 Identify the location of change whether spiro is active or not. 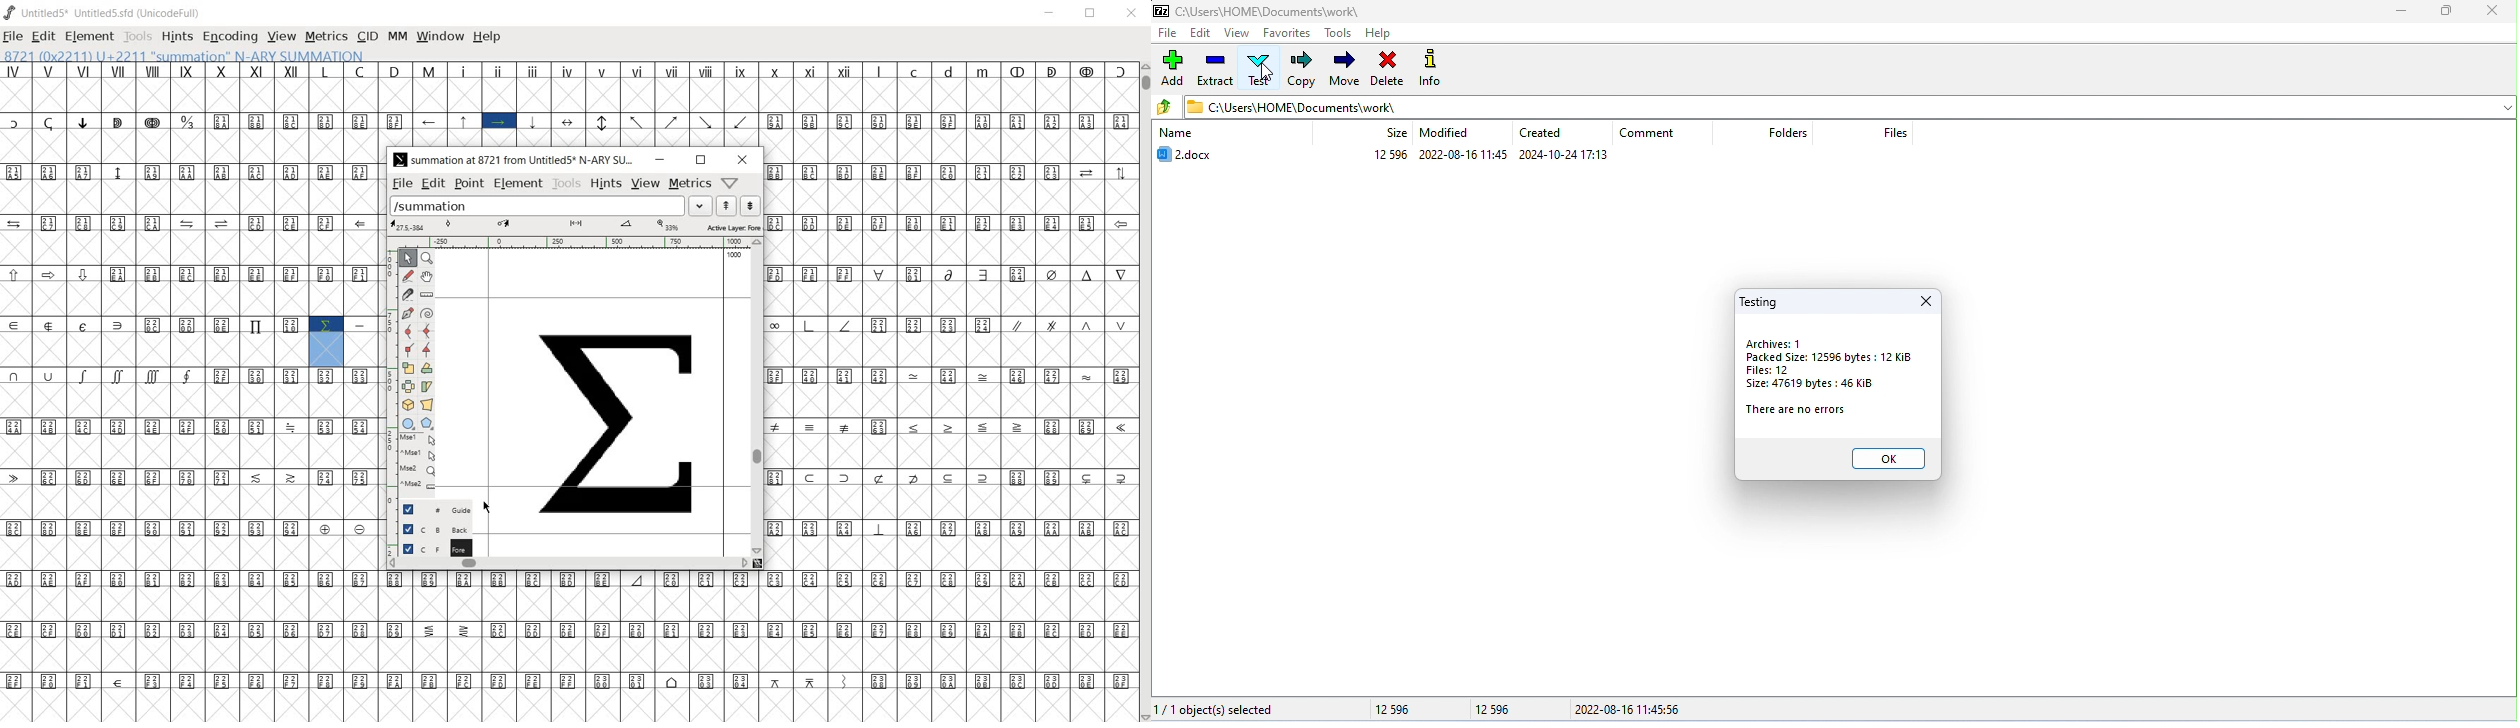
(427, 312).